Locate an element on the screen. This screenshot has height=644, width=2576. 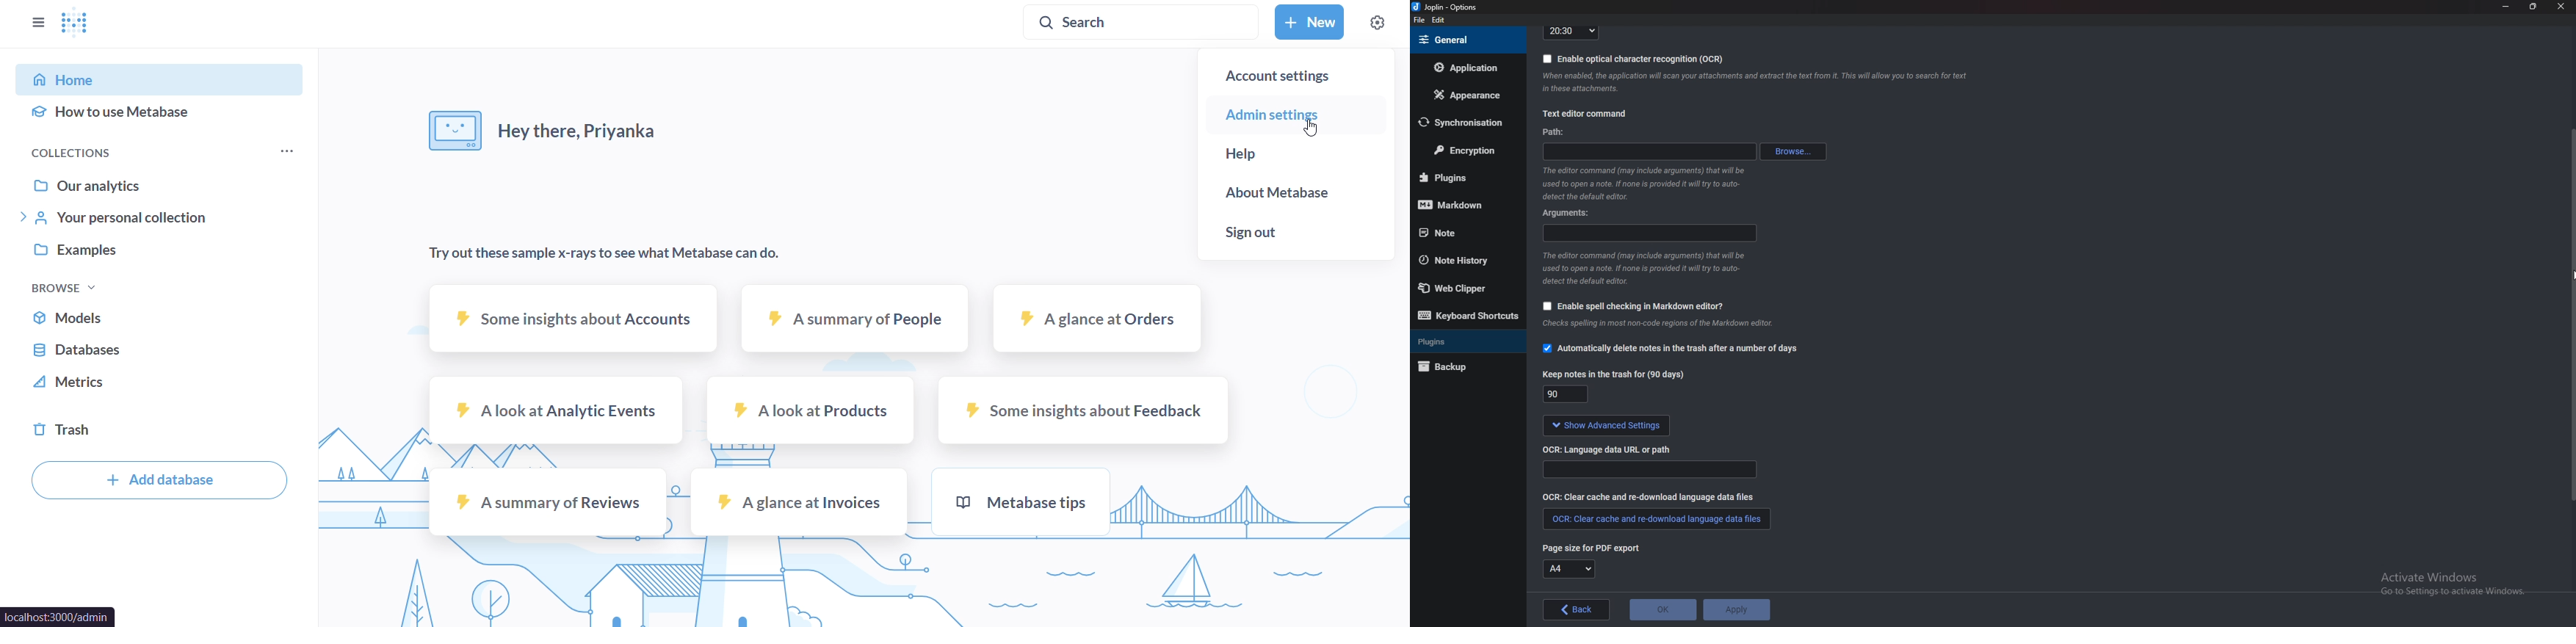
a look at products is located at coordinates (809, 410).